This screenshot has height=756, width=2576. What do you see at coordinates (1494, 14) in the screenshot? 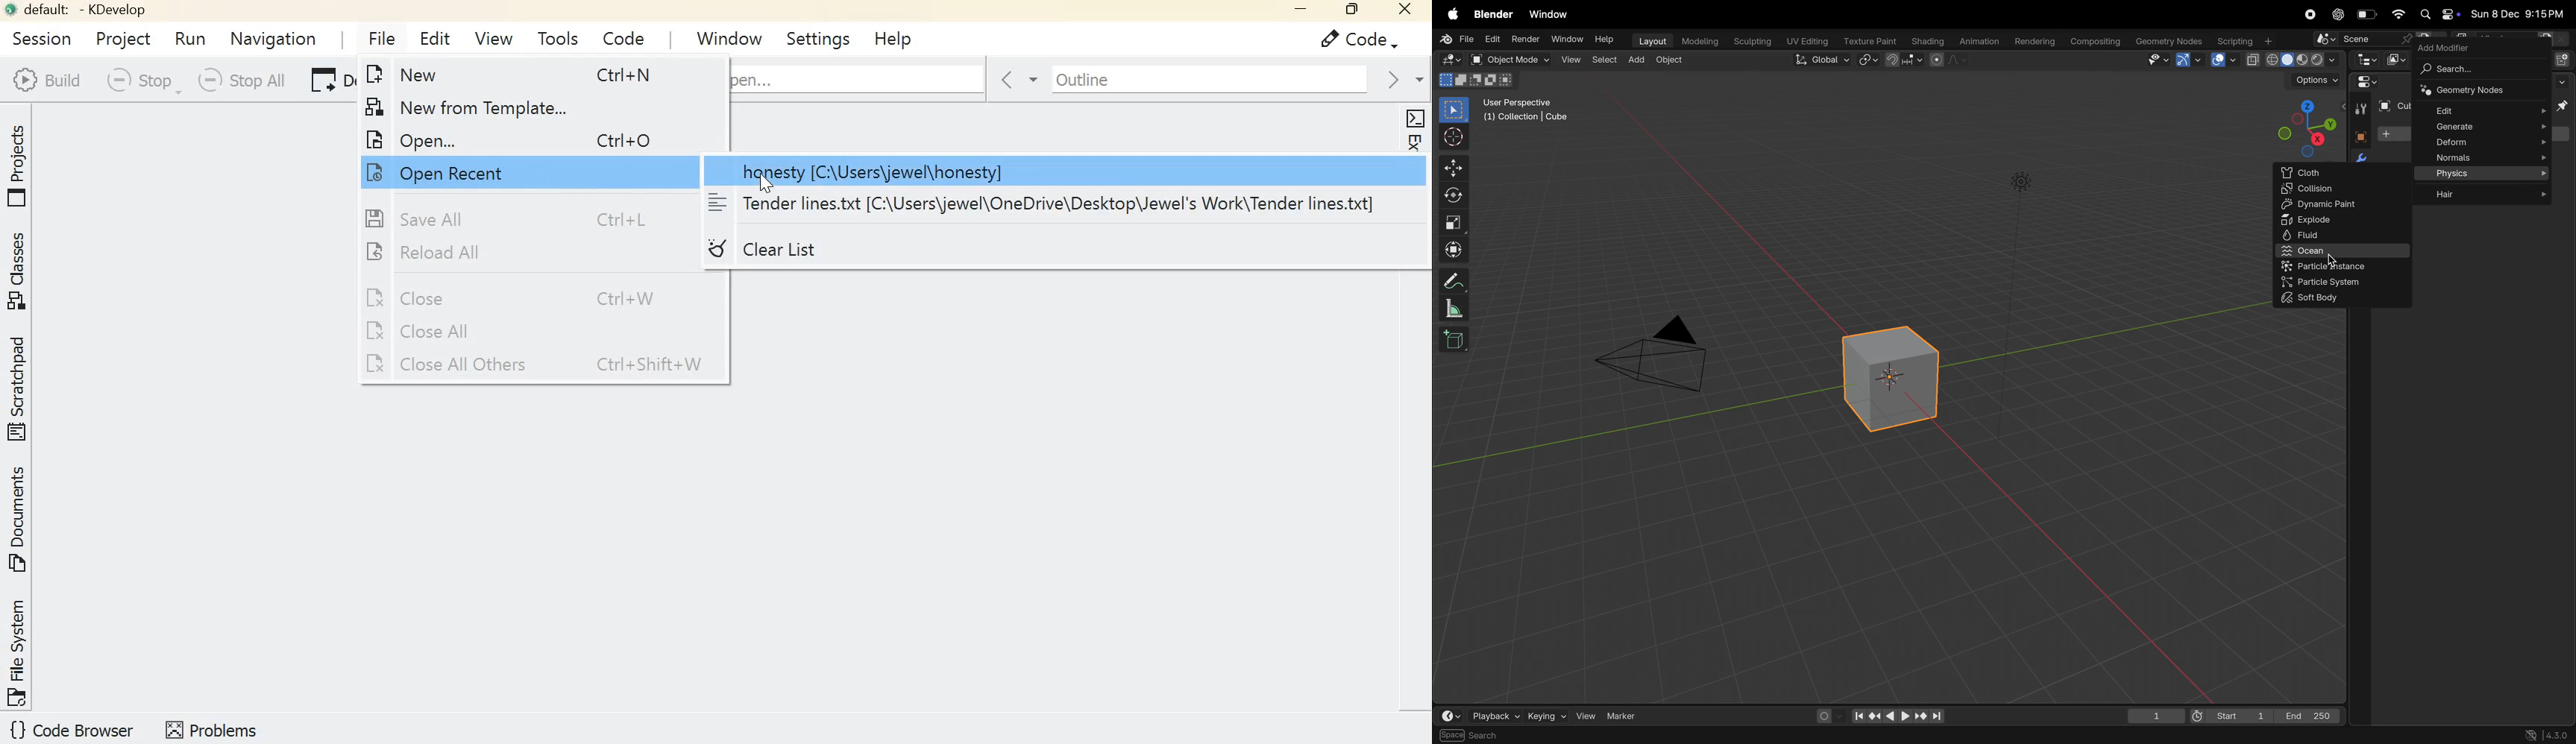
I see `blender` at bounding box center [1494, 14].